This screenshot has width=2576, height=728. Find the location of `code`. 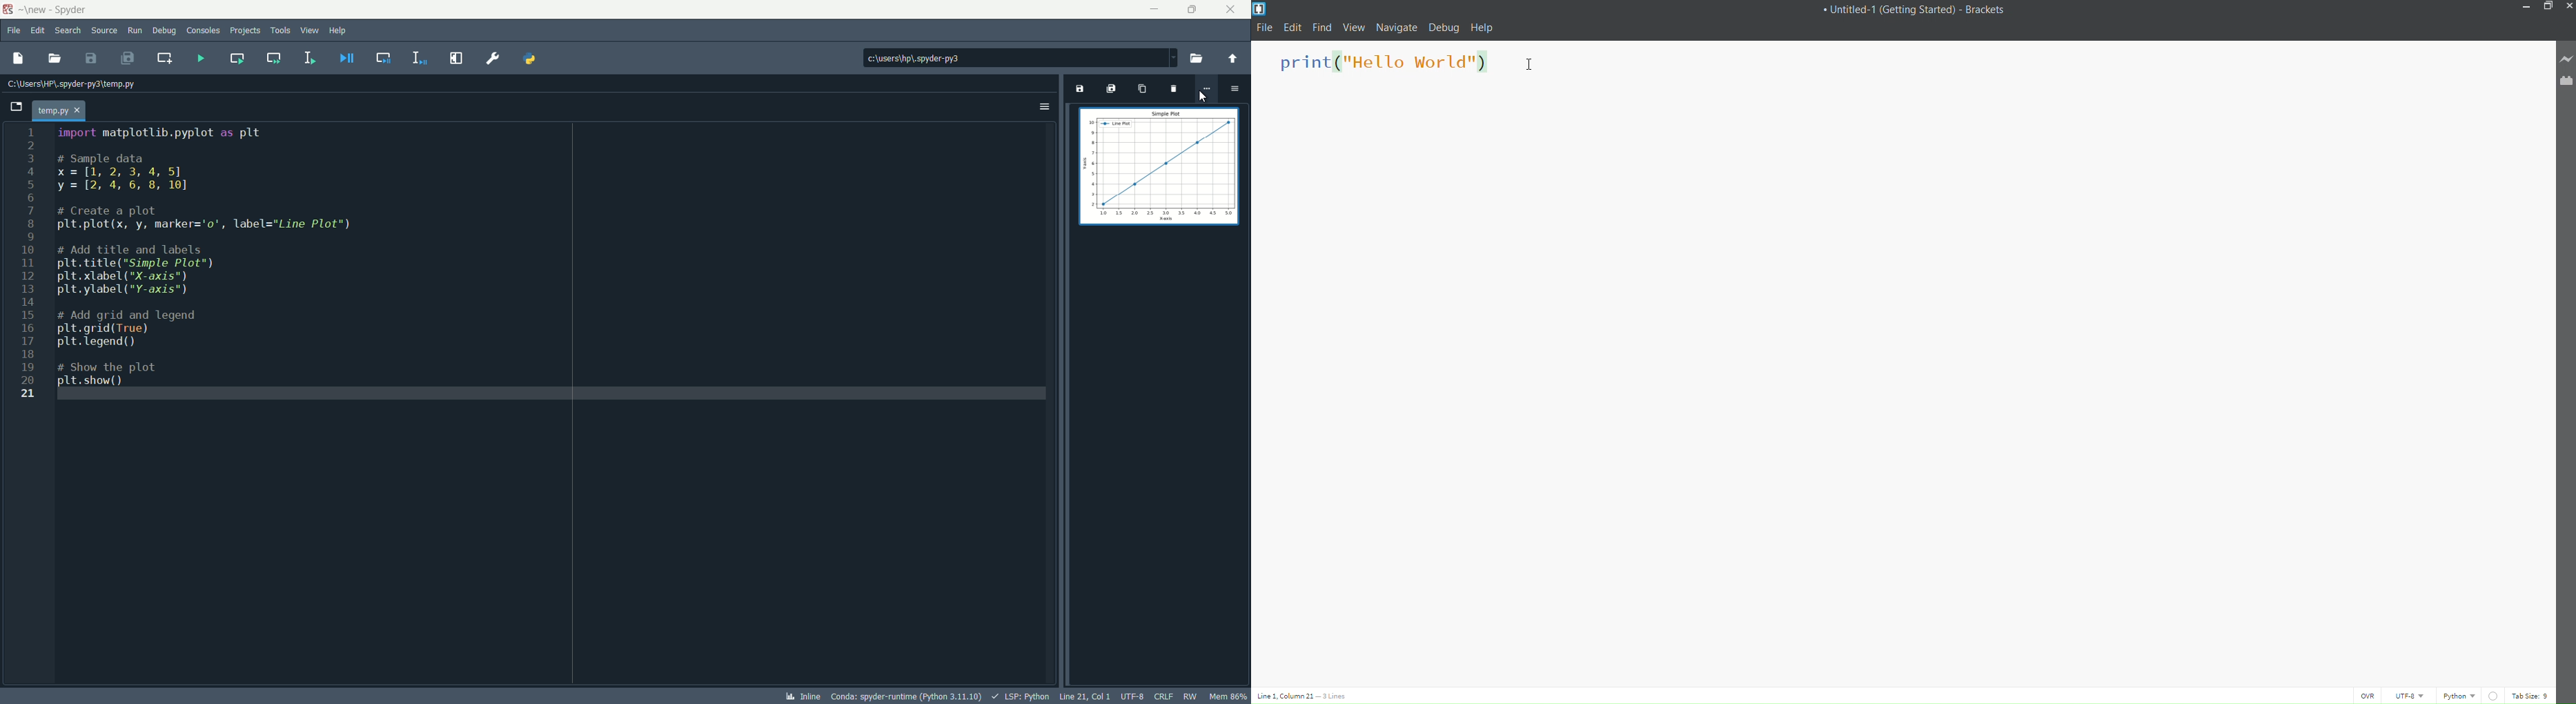

code is located at coordinates (1387, 65).